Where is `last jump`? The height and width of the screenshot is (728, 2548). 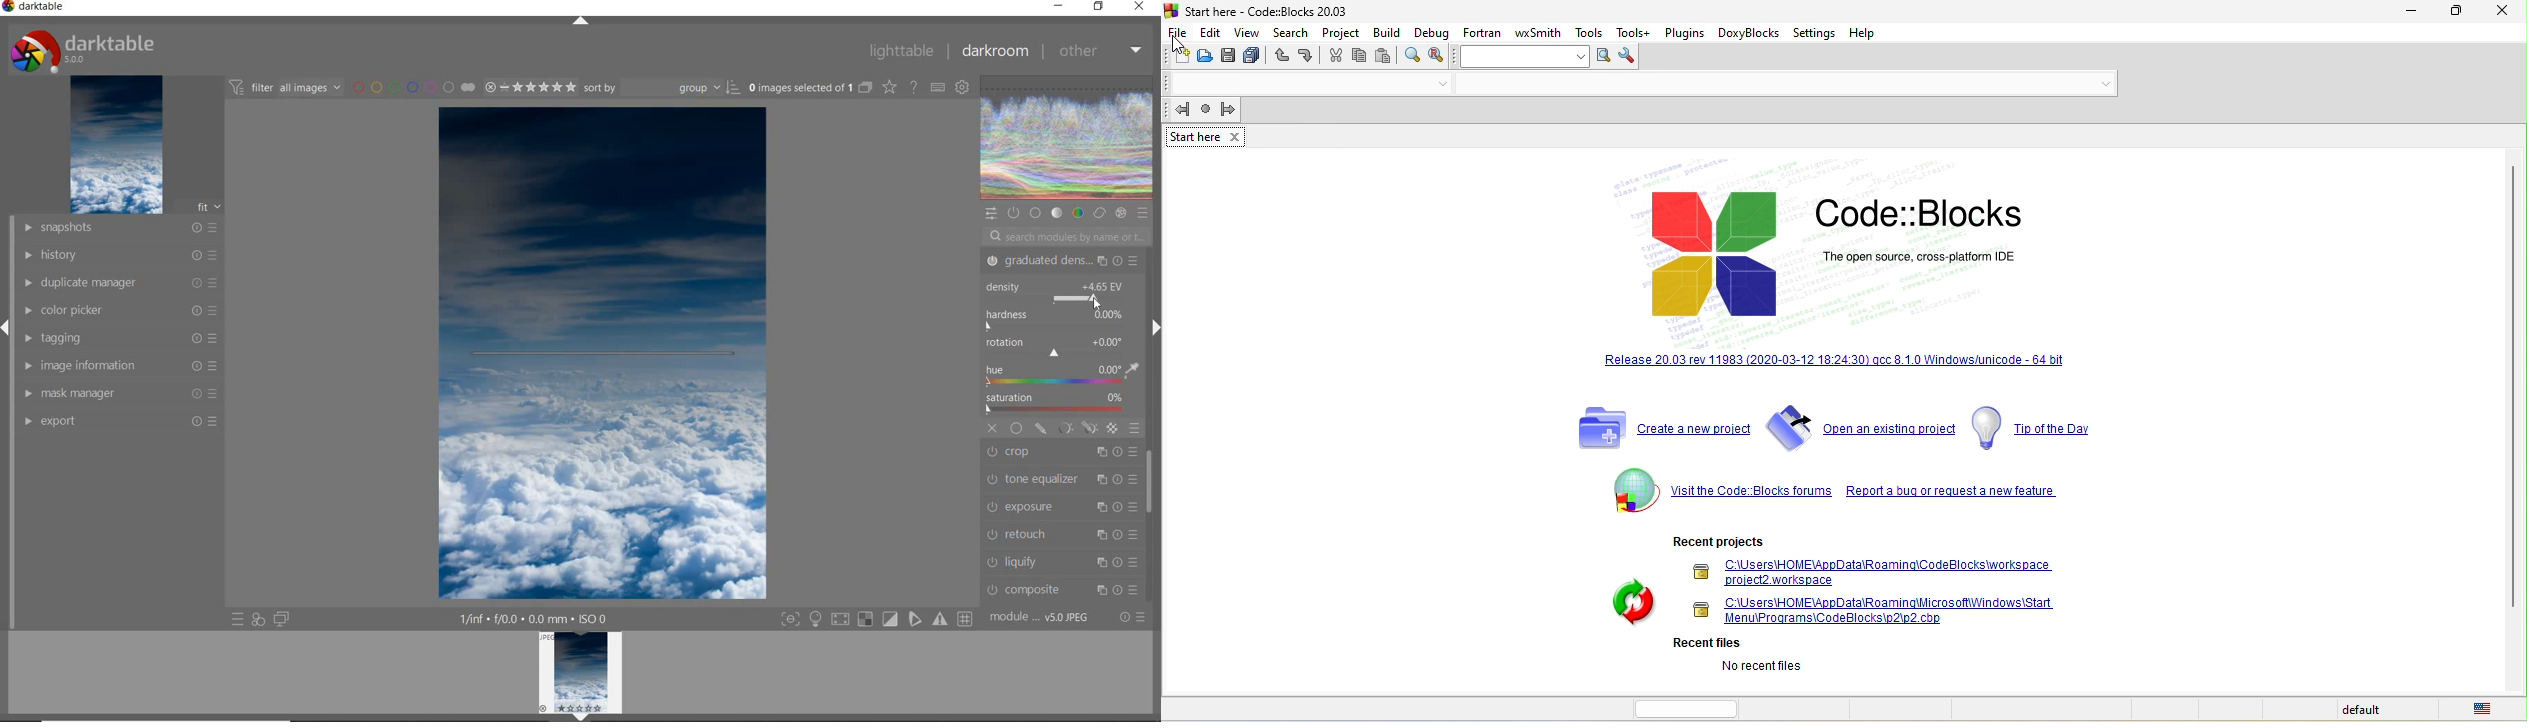 last jump is located at coordinates (1206, 111).